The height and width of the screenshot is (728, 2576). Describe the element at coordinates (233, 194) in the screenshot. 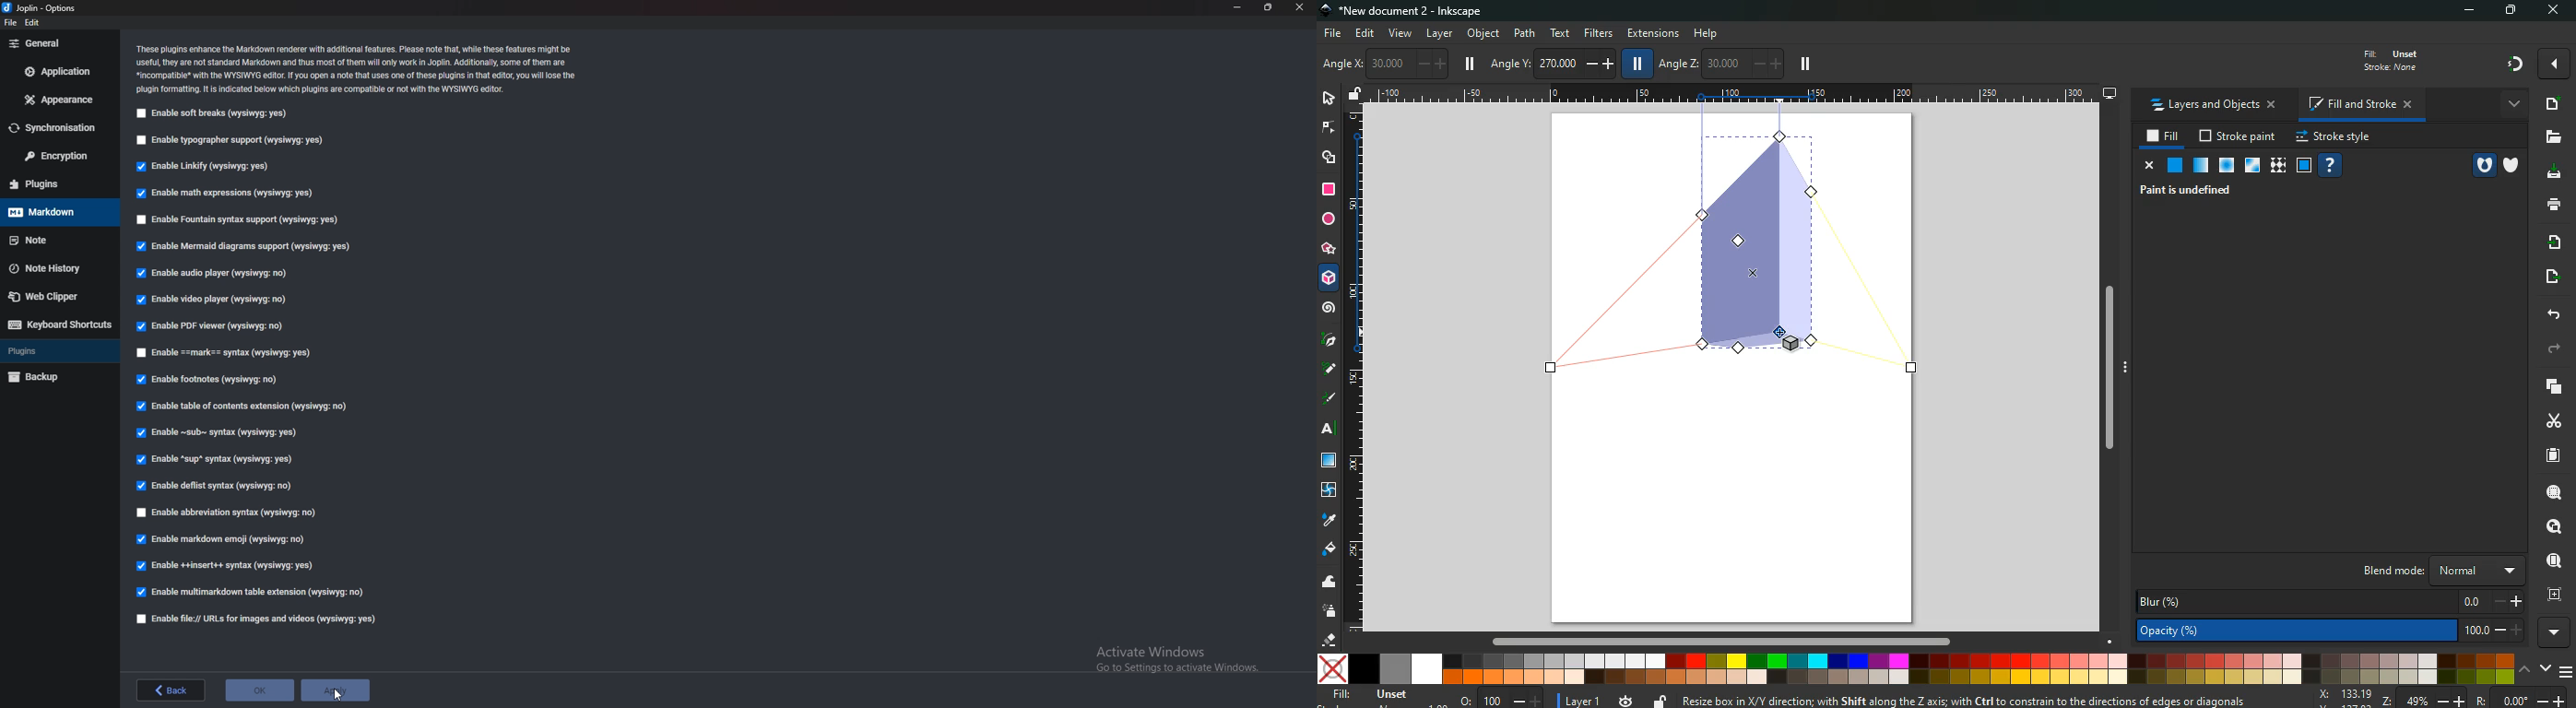

I see `Enable math expressions` at that location.